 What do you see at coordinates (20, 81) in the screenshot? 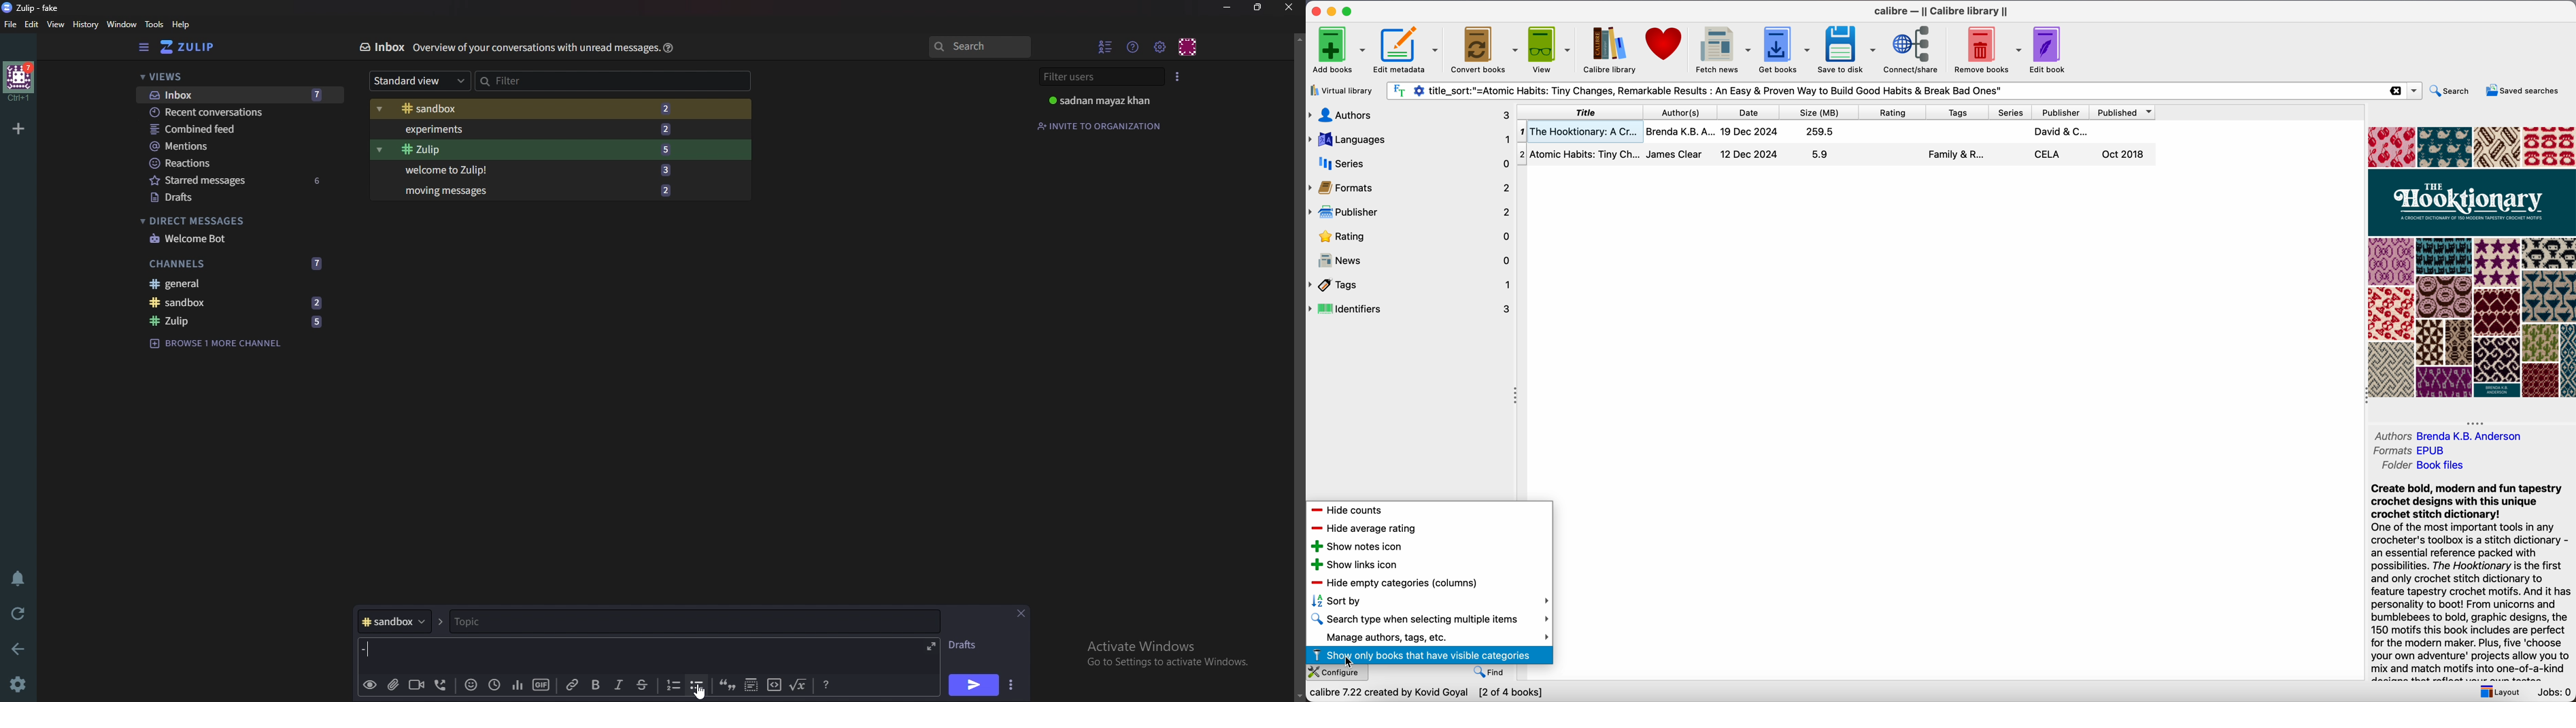
I see `Home` at bounding box center [20, 81].